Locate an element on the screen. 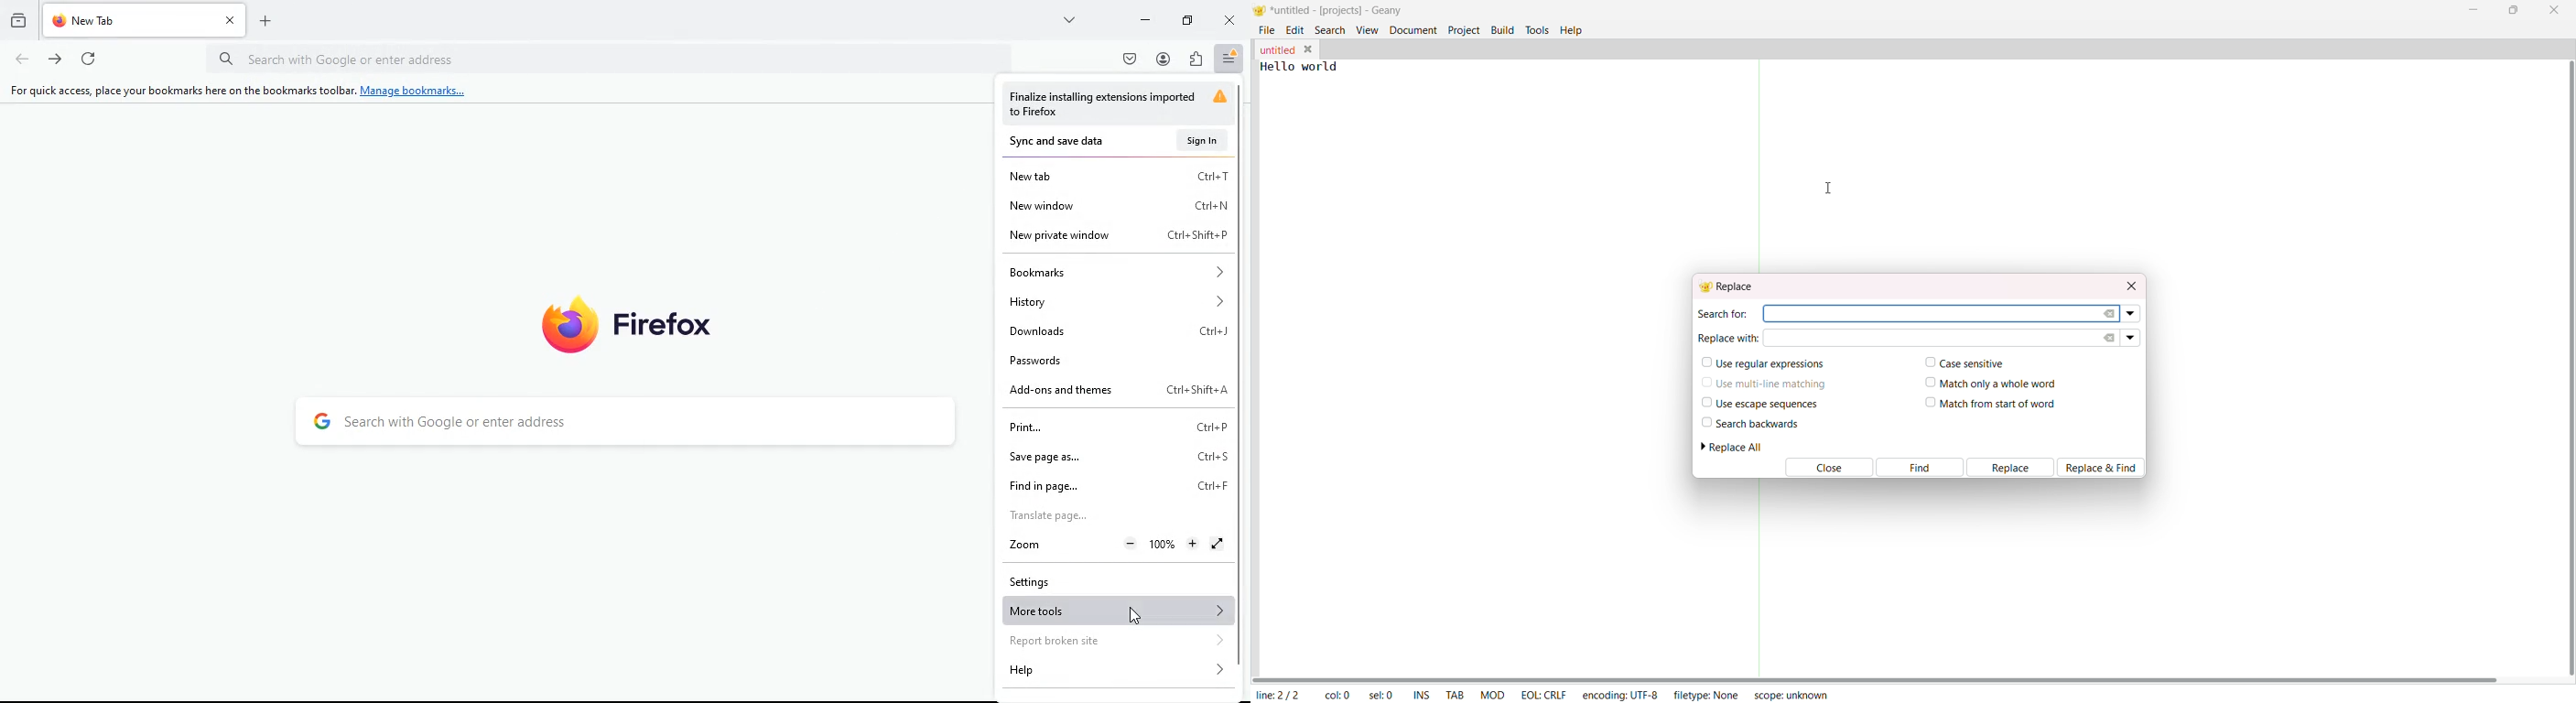 This screenshot has width=2576, height=728. maximize is located at coordinates (2512, 9).